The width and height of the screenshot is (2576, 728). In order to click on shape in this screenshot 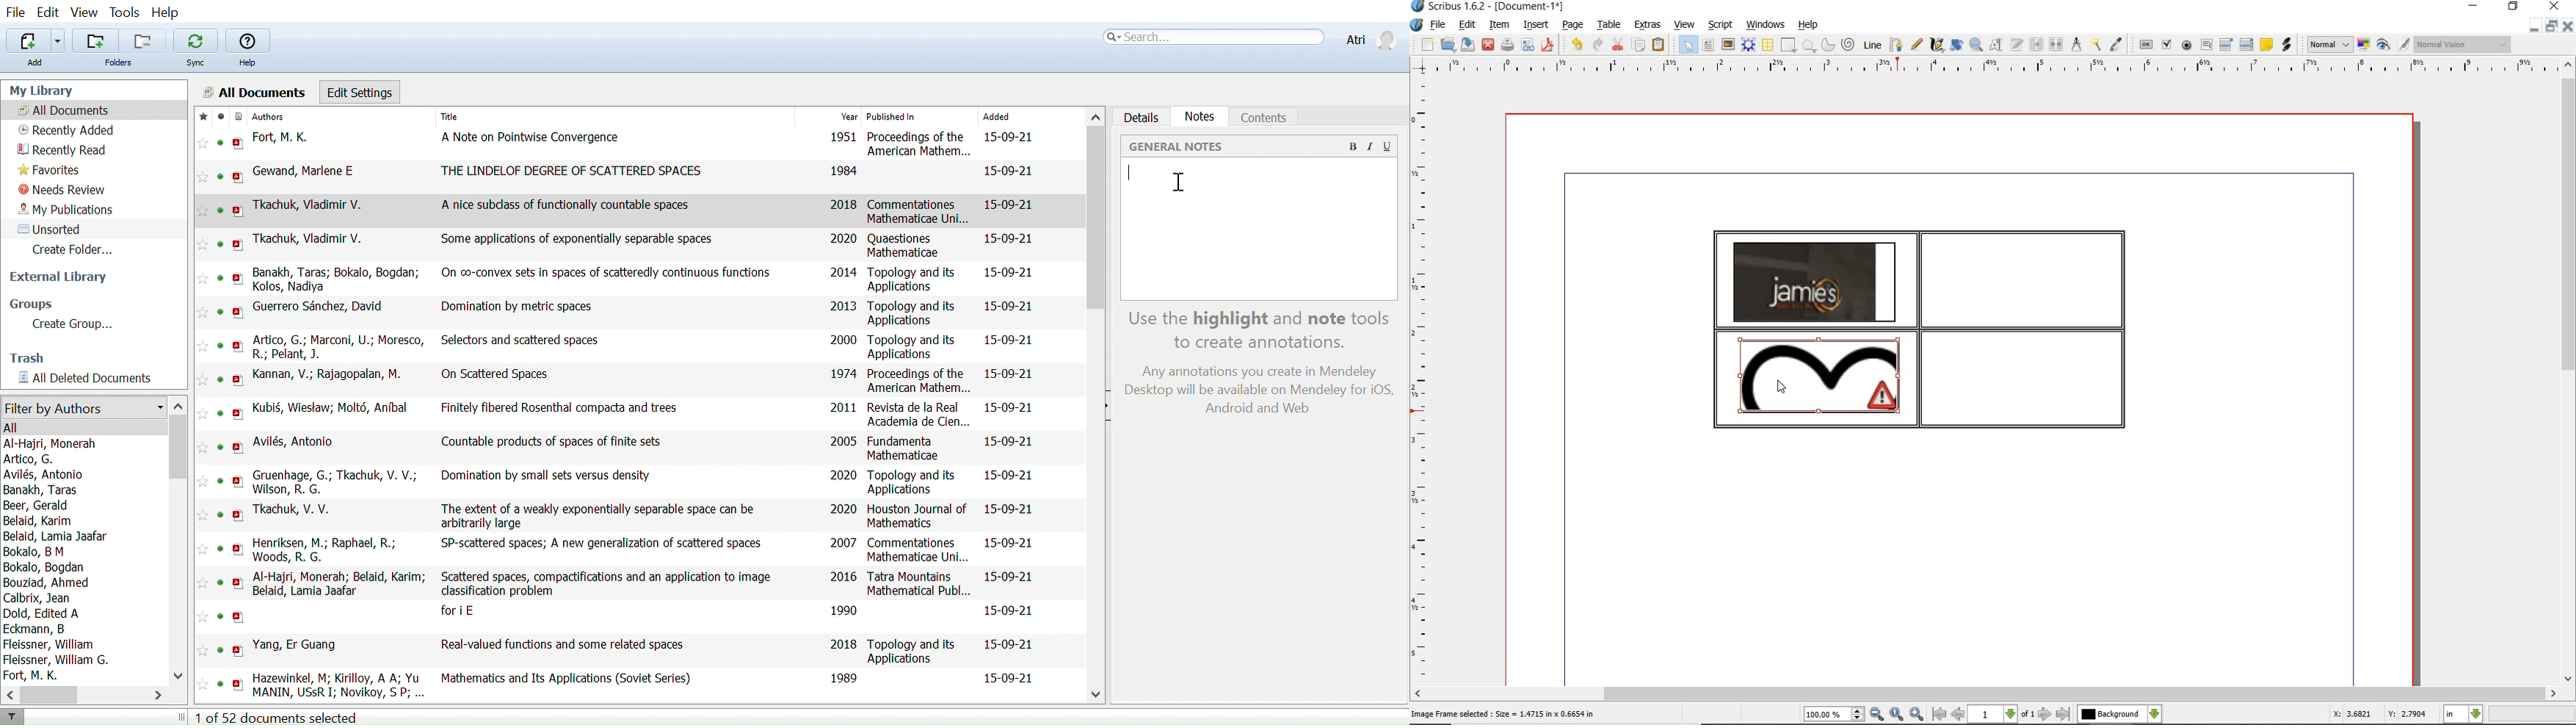, I will do `click(1787, 46)`.